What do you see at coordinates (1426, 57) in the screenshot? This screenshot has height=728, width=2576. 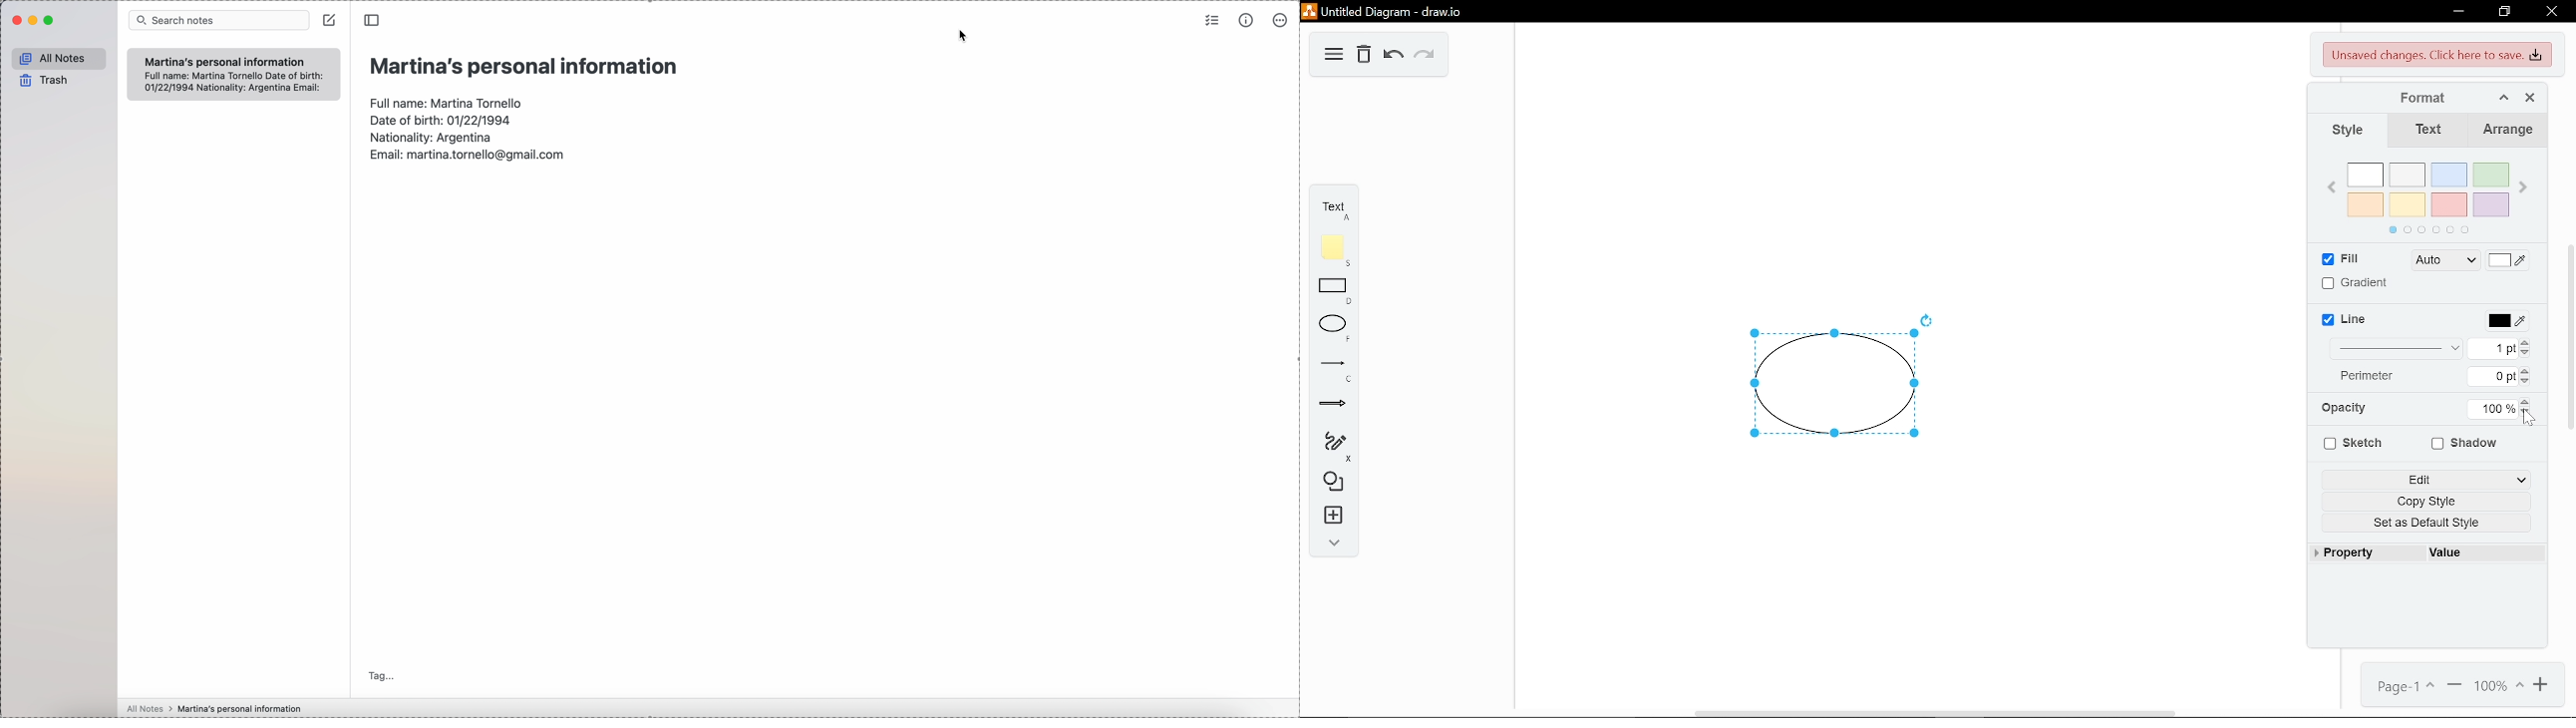 I see `Redo` at bounding box center [1426, 57].